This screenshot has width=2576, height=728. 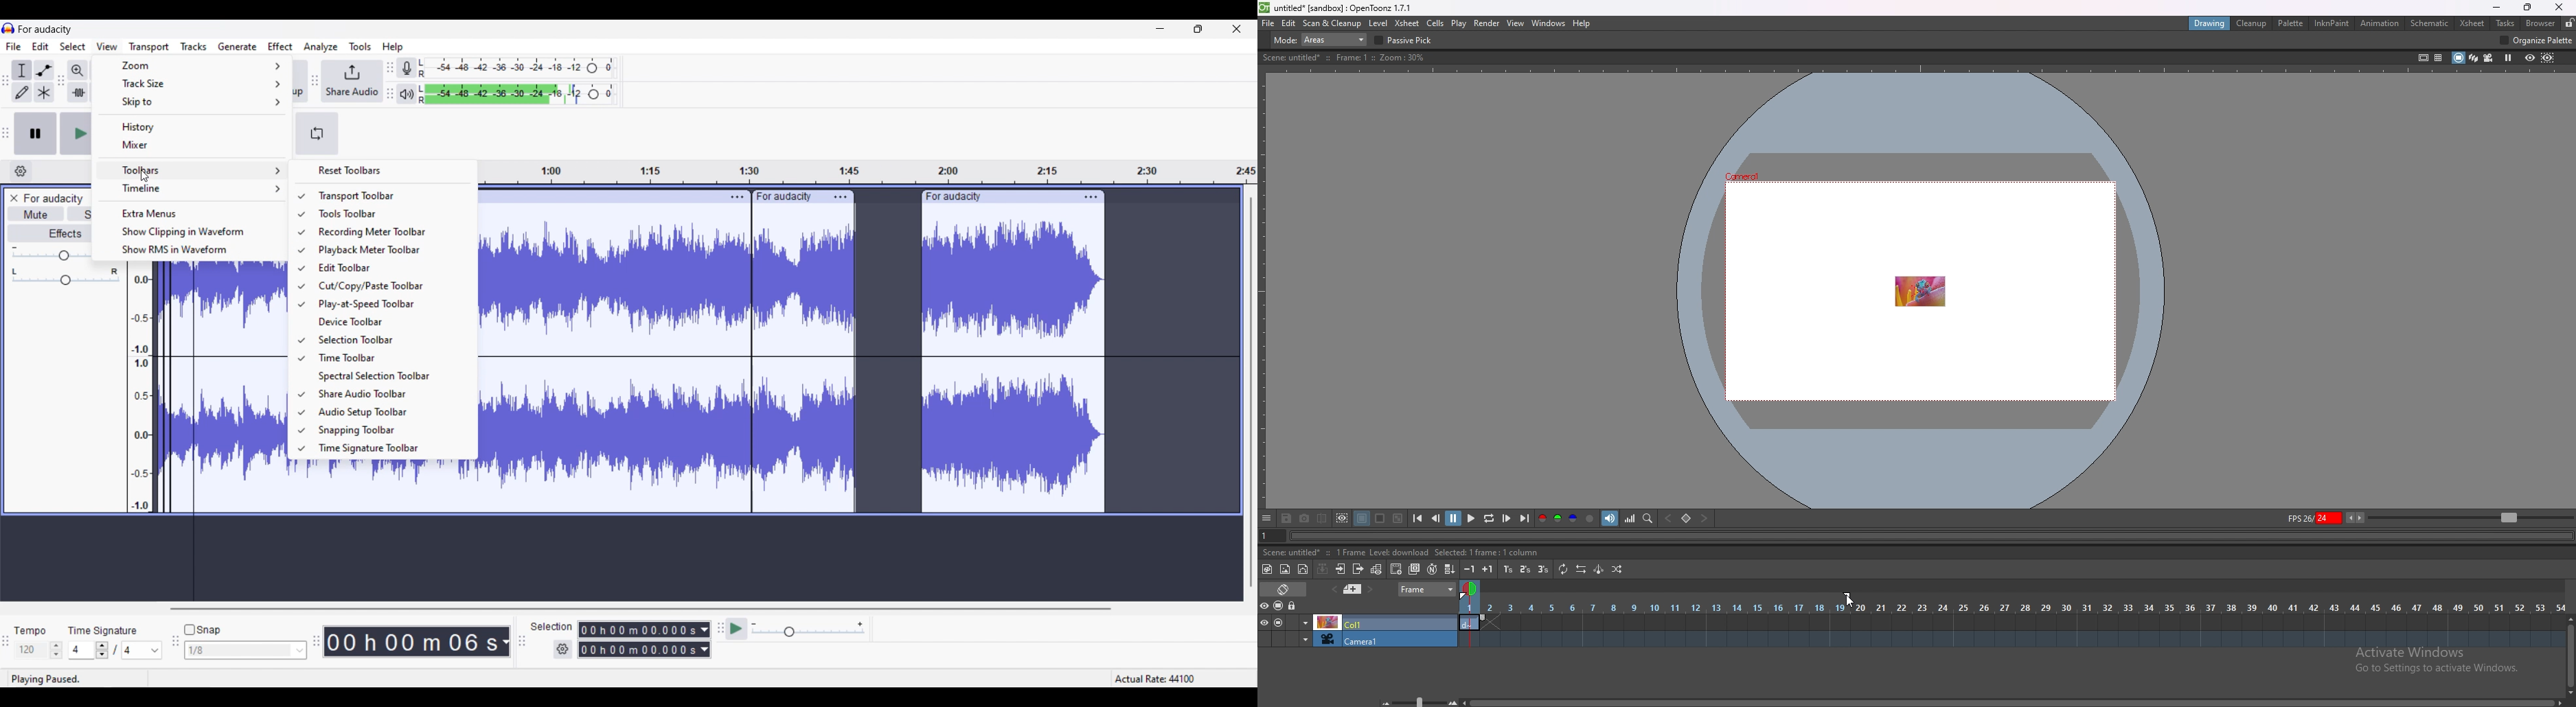 I want to click on pause, so click(x=1455, y=517).